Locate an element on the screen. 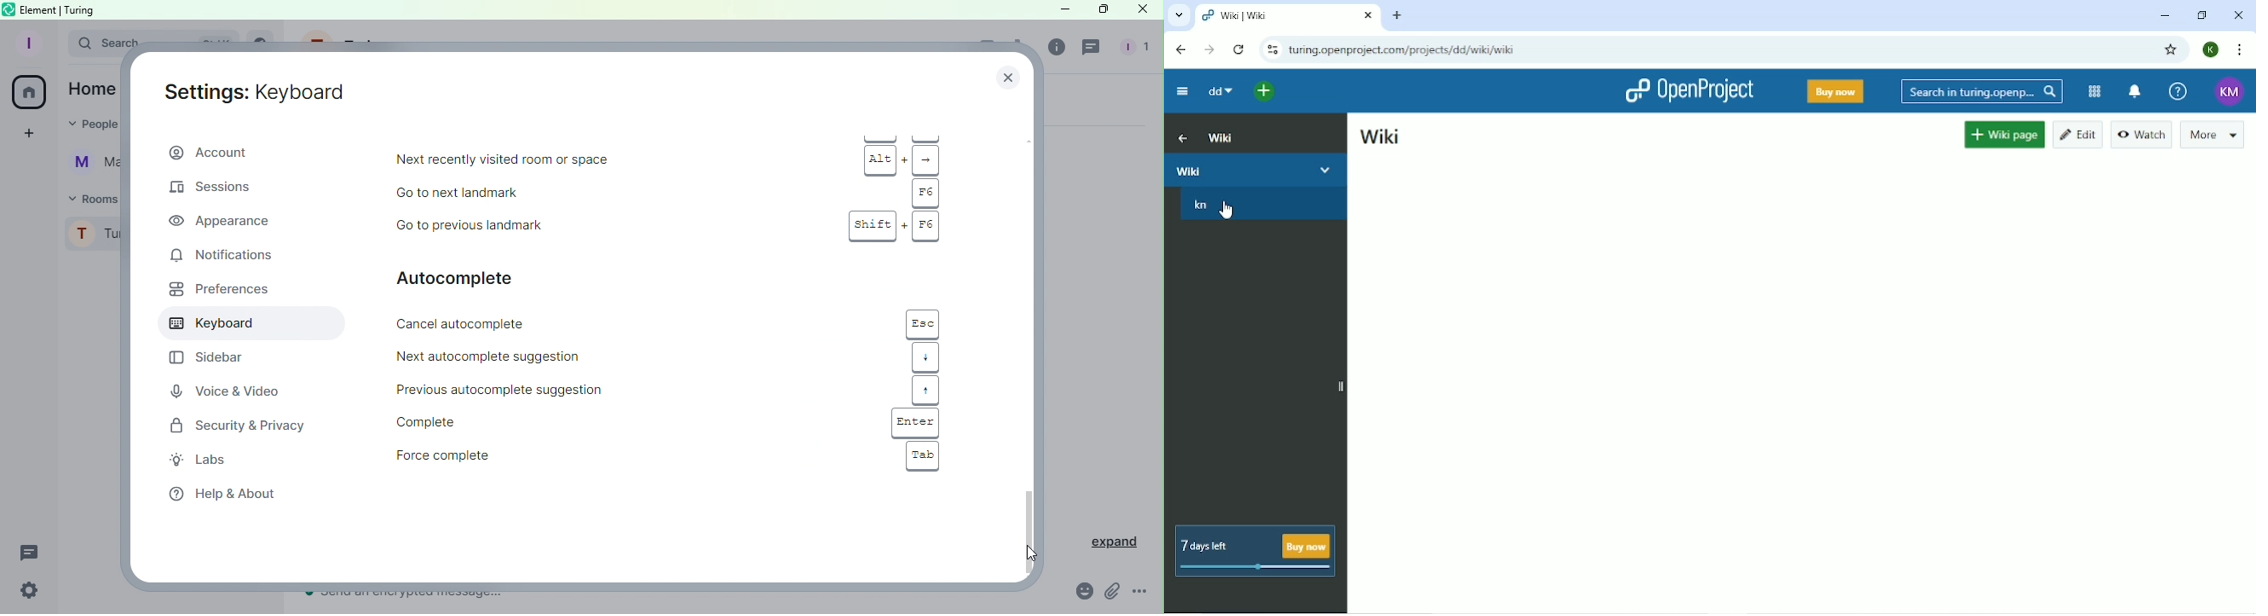 This screenshot has height=616, width=2268. element | turing is located at coordinates (58, 9).